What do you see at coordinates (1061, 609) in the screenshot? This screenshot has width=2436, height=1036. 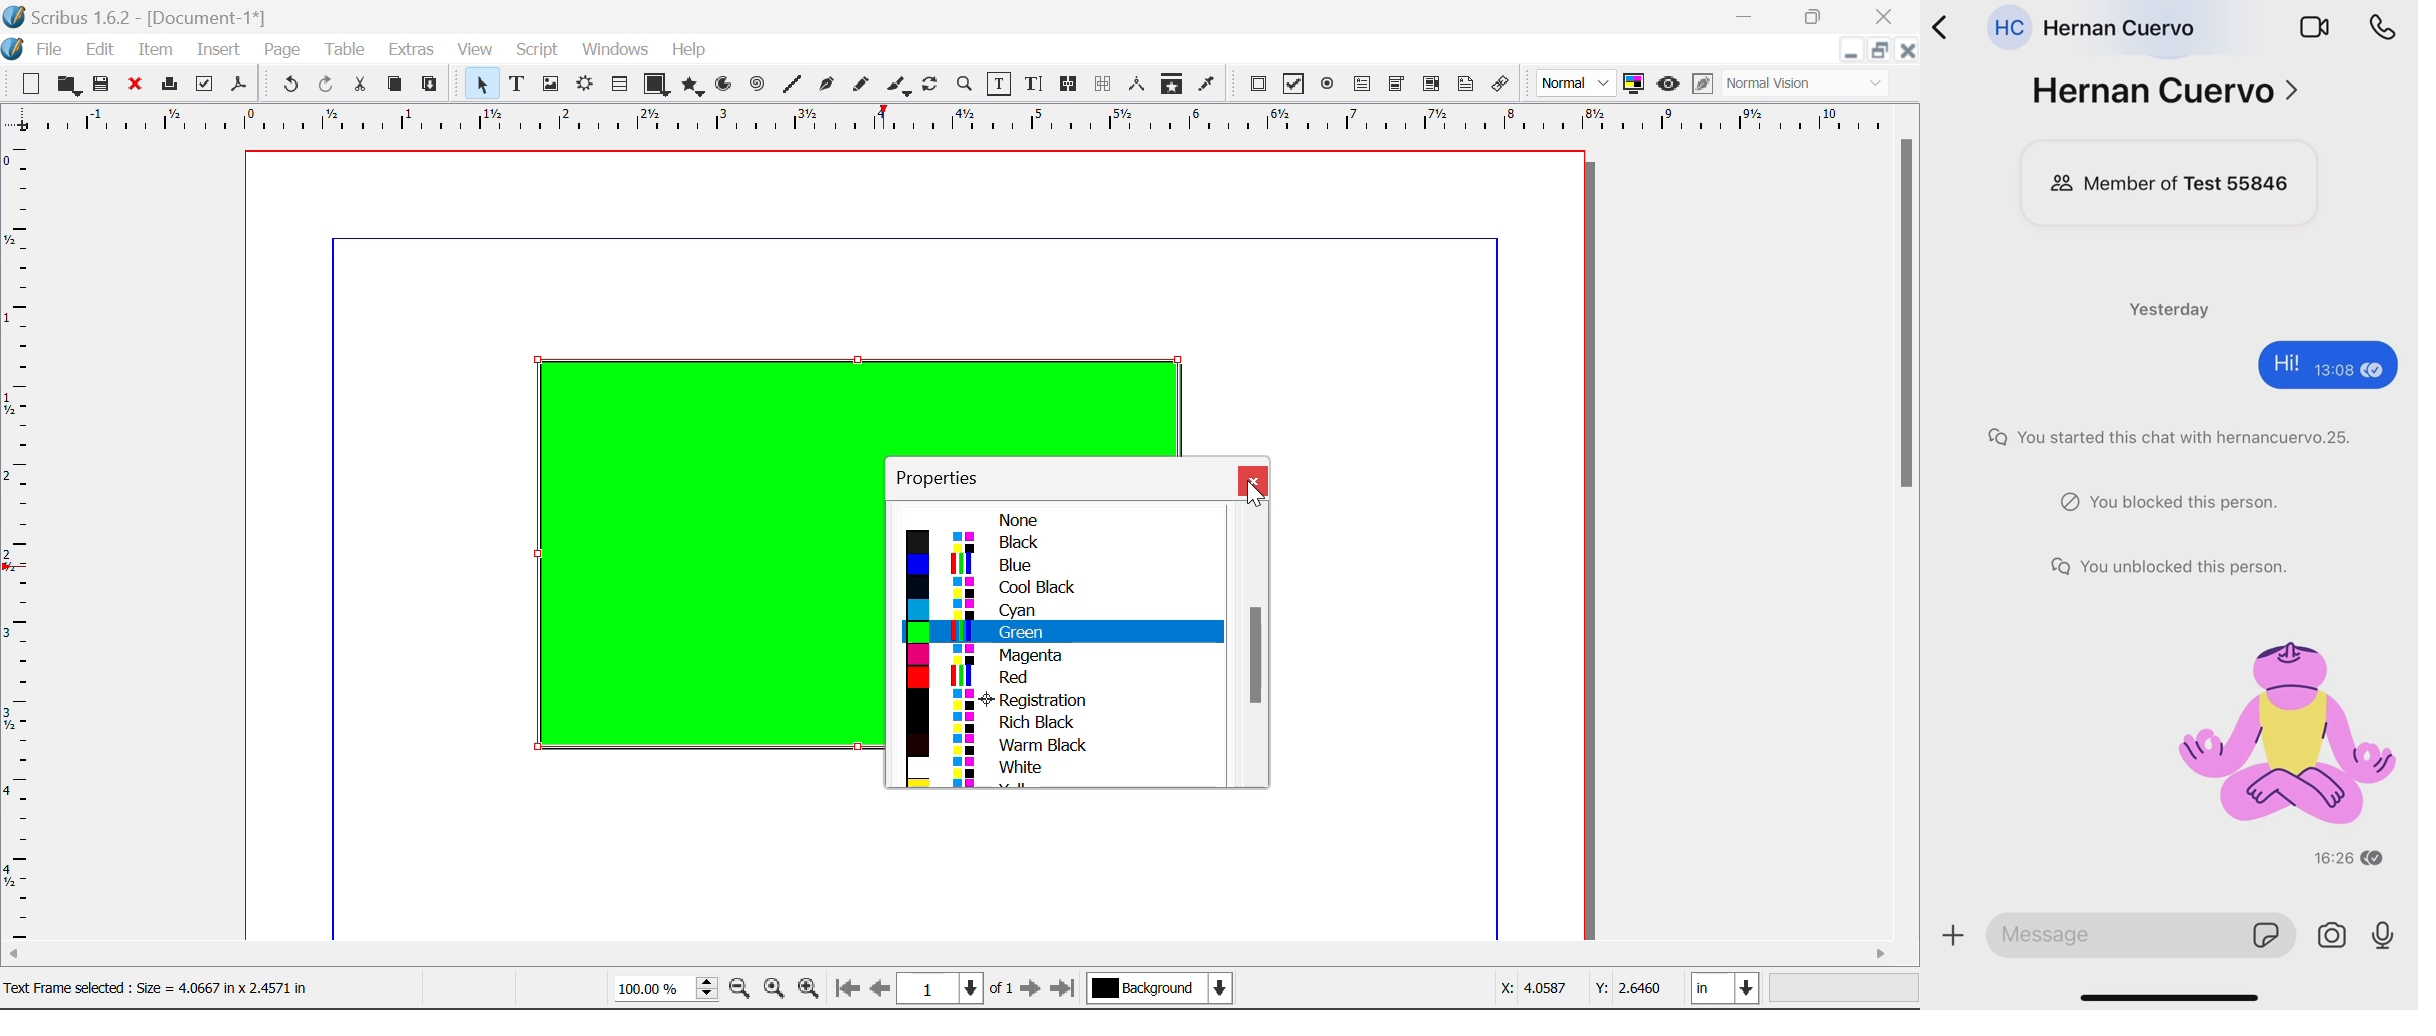 I see `Cyan` at bounding box center [1061, 609].